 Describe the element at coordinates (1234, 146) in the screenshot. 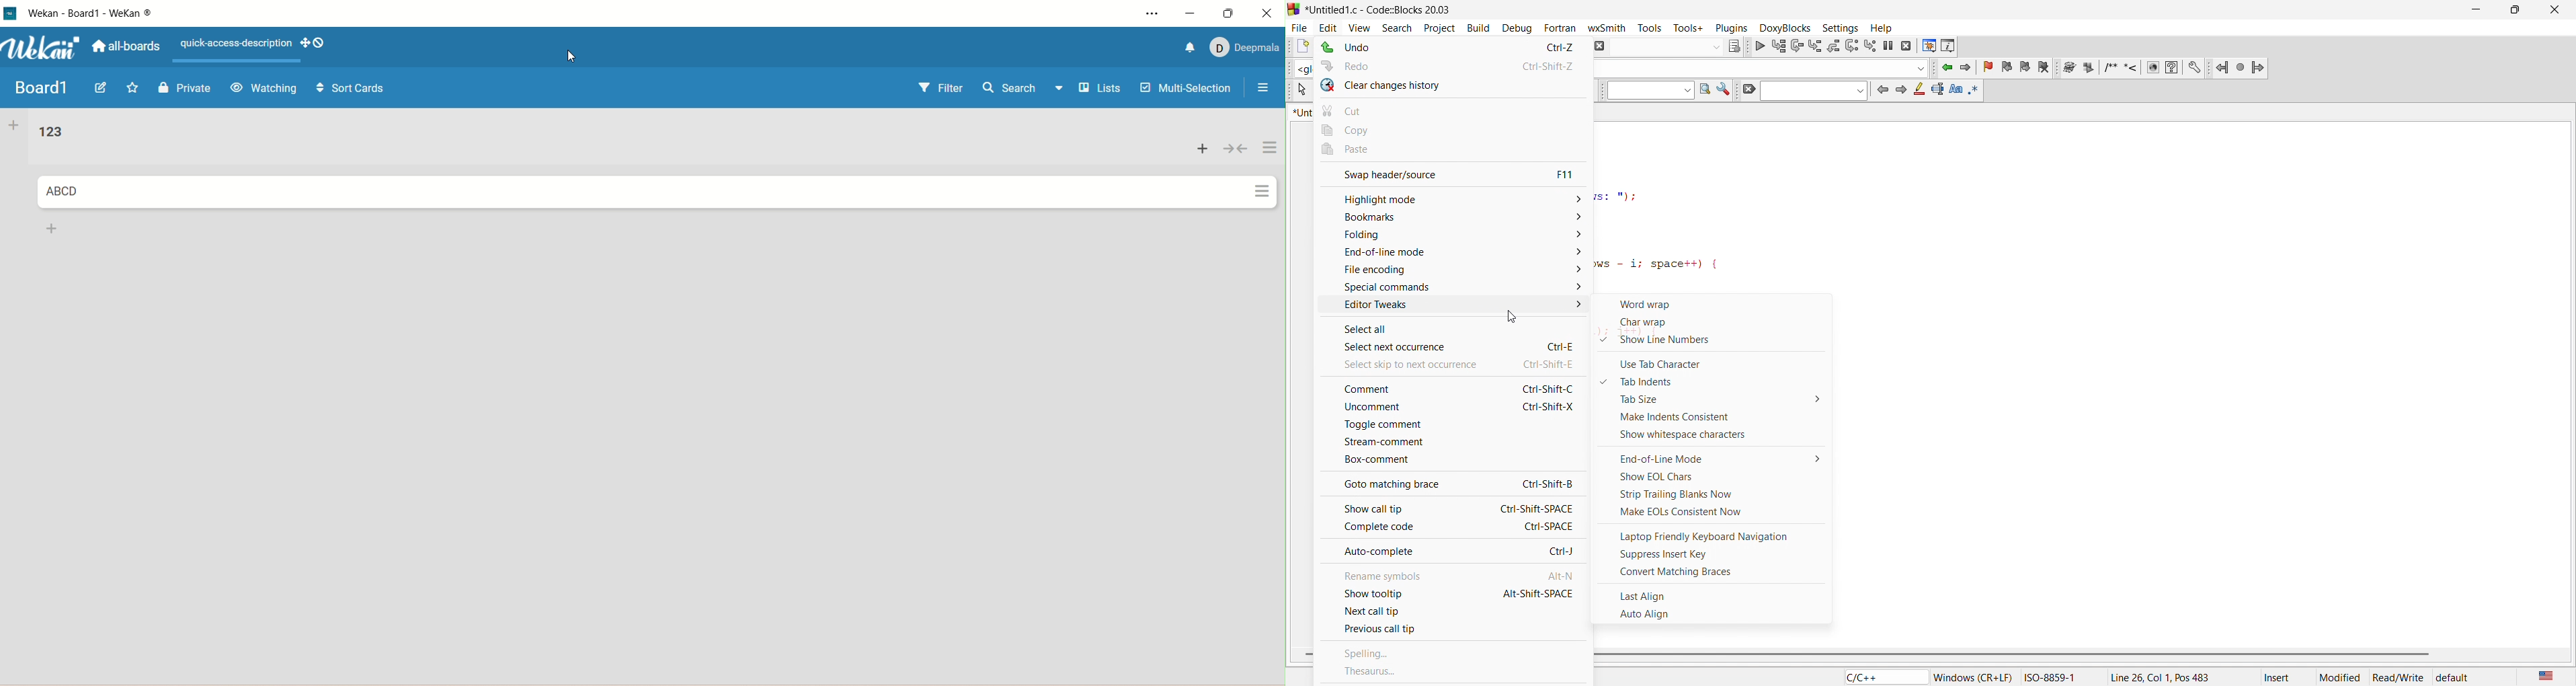

I see `collapse` at that location.